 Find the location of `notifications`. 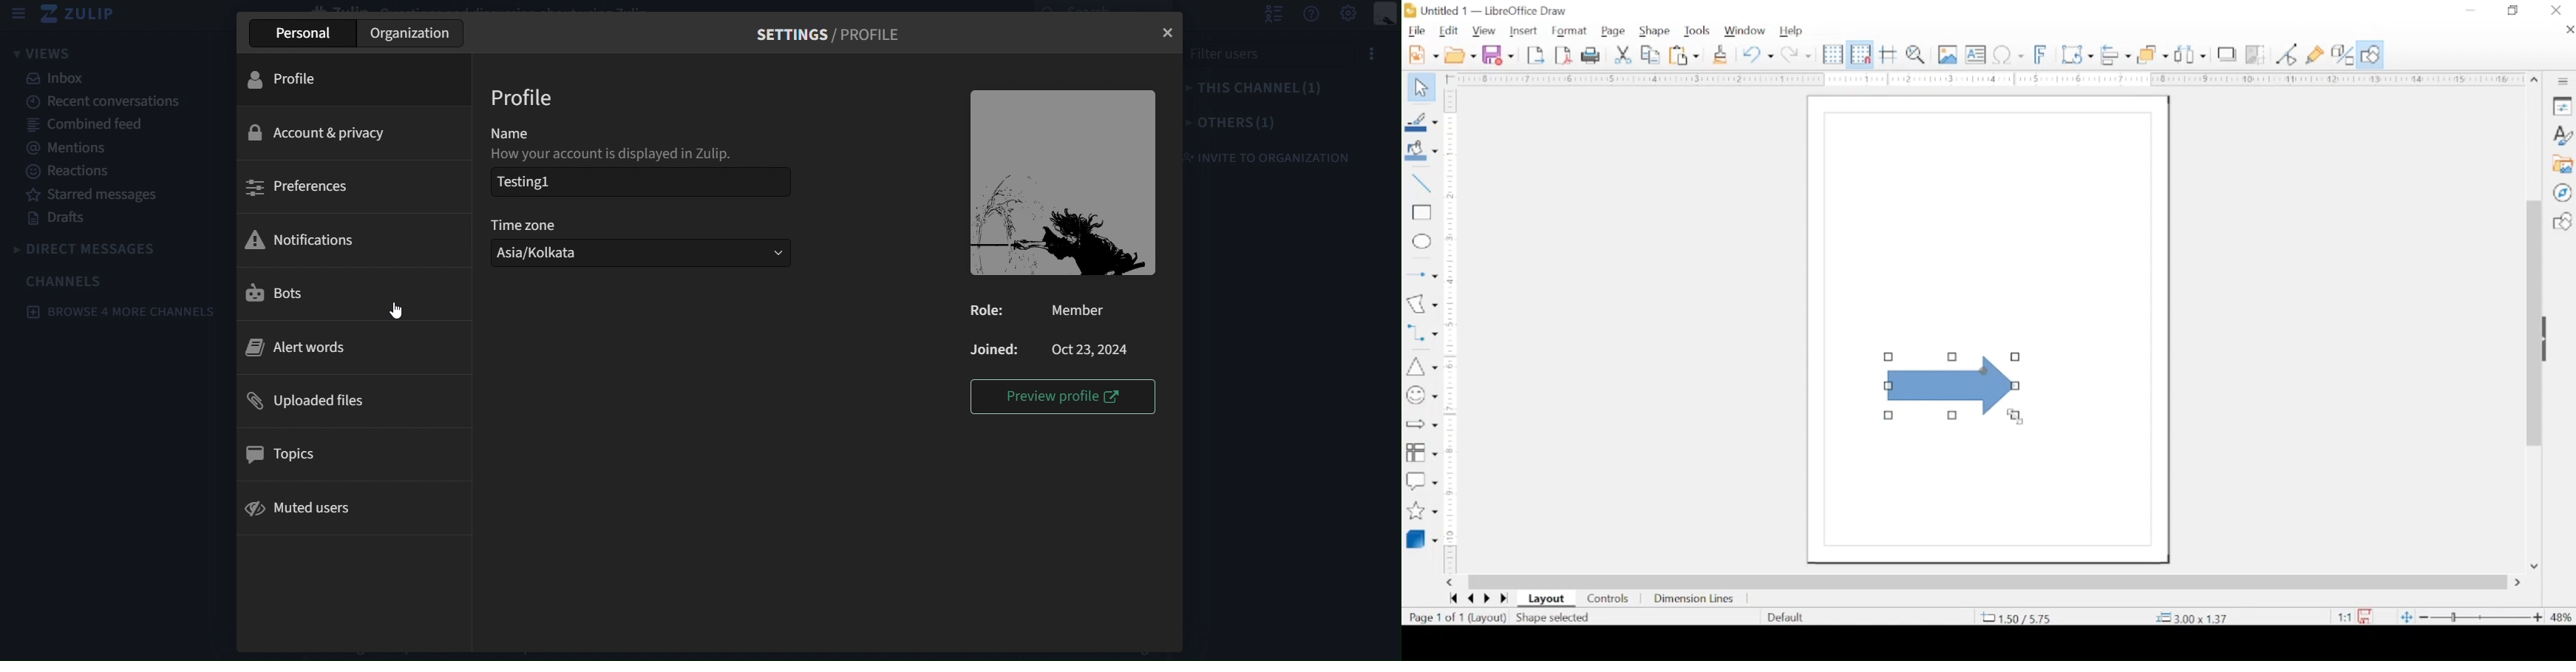

notifications is located at coordinates (356, 238).